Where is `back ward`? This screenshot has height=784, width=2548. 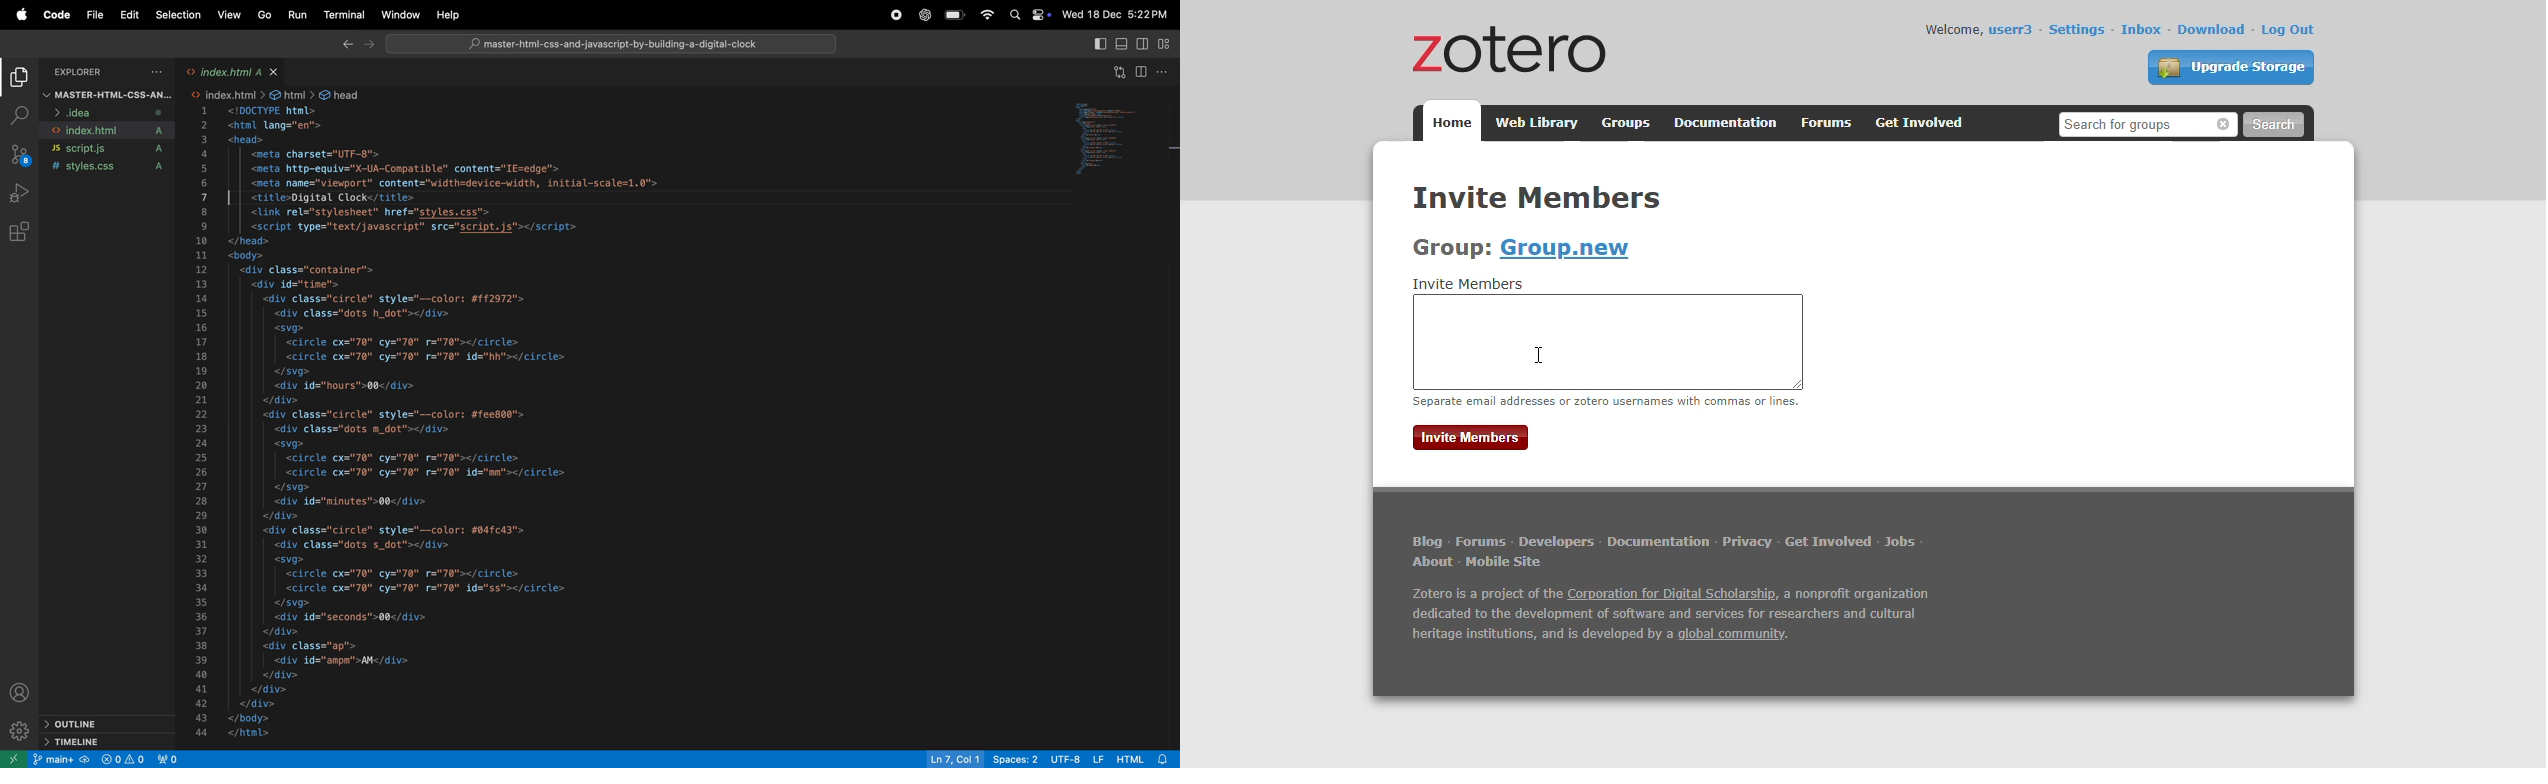 back ward is located at coordinates (343, 44).